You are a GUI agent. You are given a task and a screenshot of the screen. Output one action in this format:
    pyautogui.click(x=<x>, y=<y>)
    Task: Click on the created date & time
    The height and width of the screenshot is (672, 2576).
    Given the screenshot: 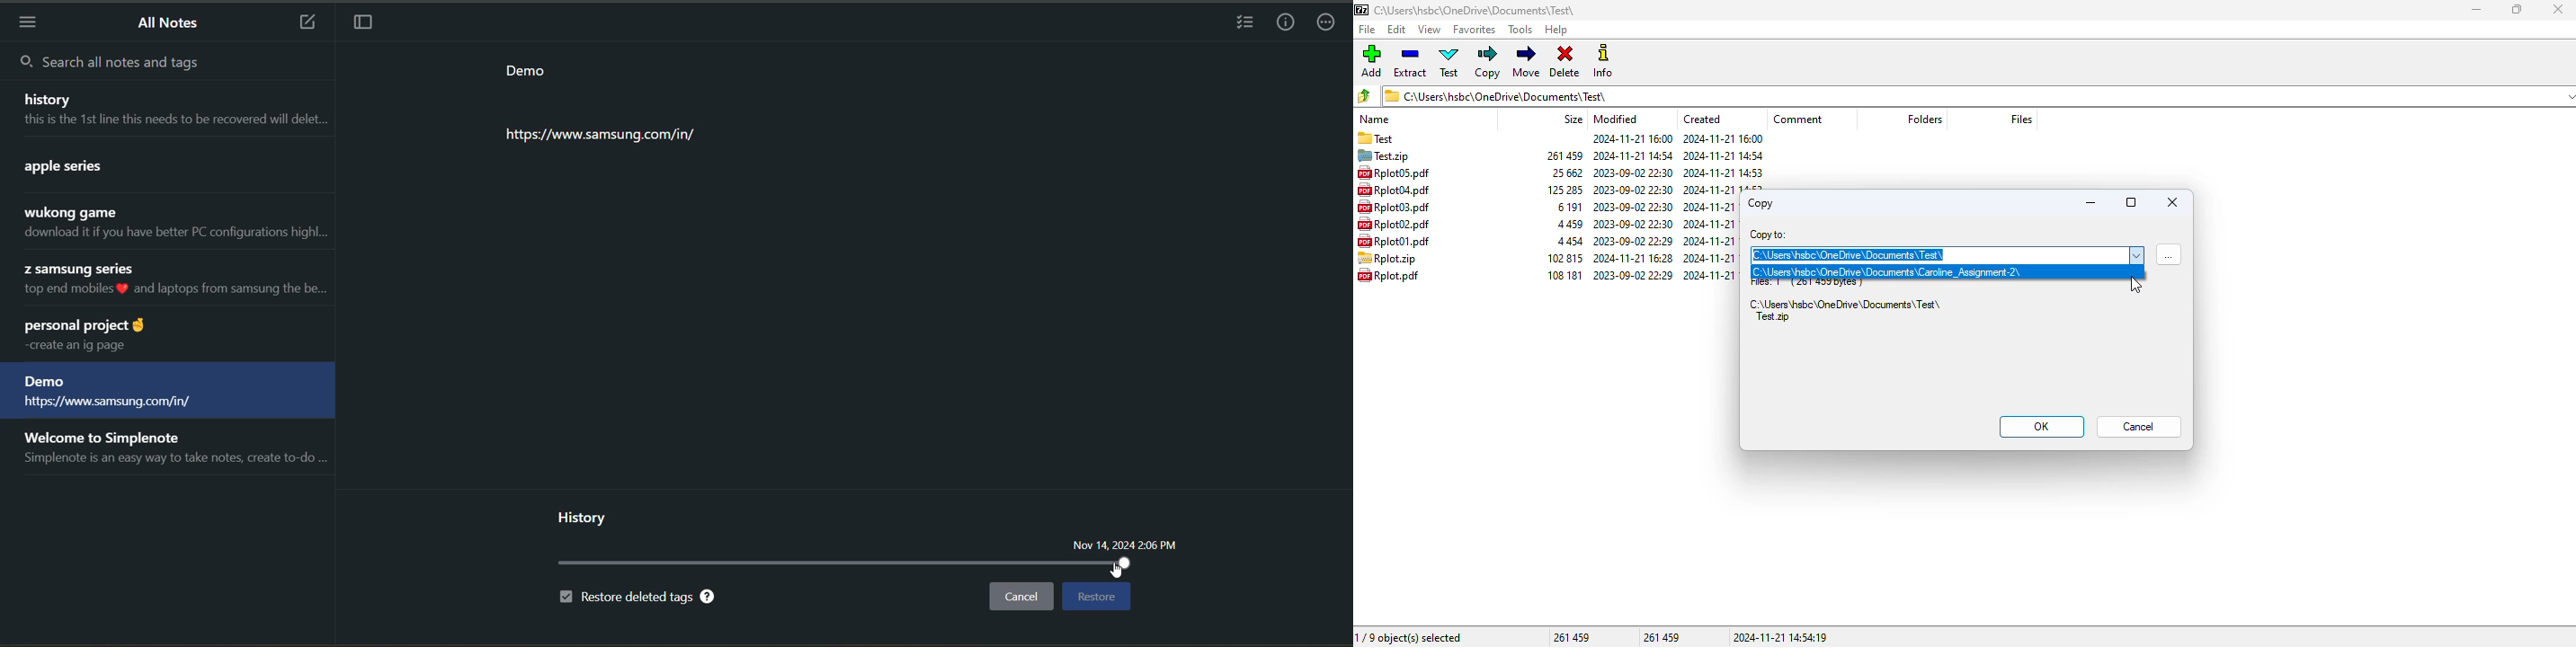 What is the action you would take?
    pyautogui.click(x=1723, y=172)
    